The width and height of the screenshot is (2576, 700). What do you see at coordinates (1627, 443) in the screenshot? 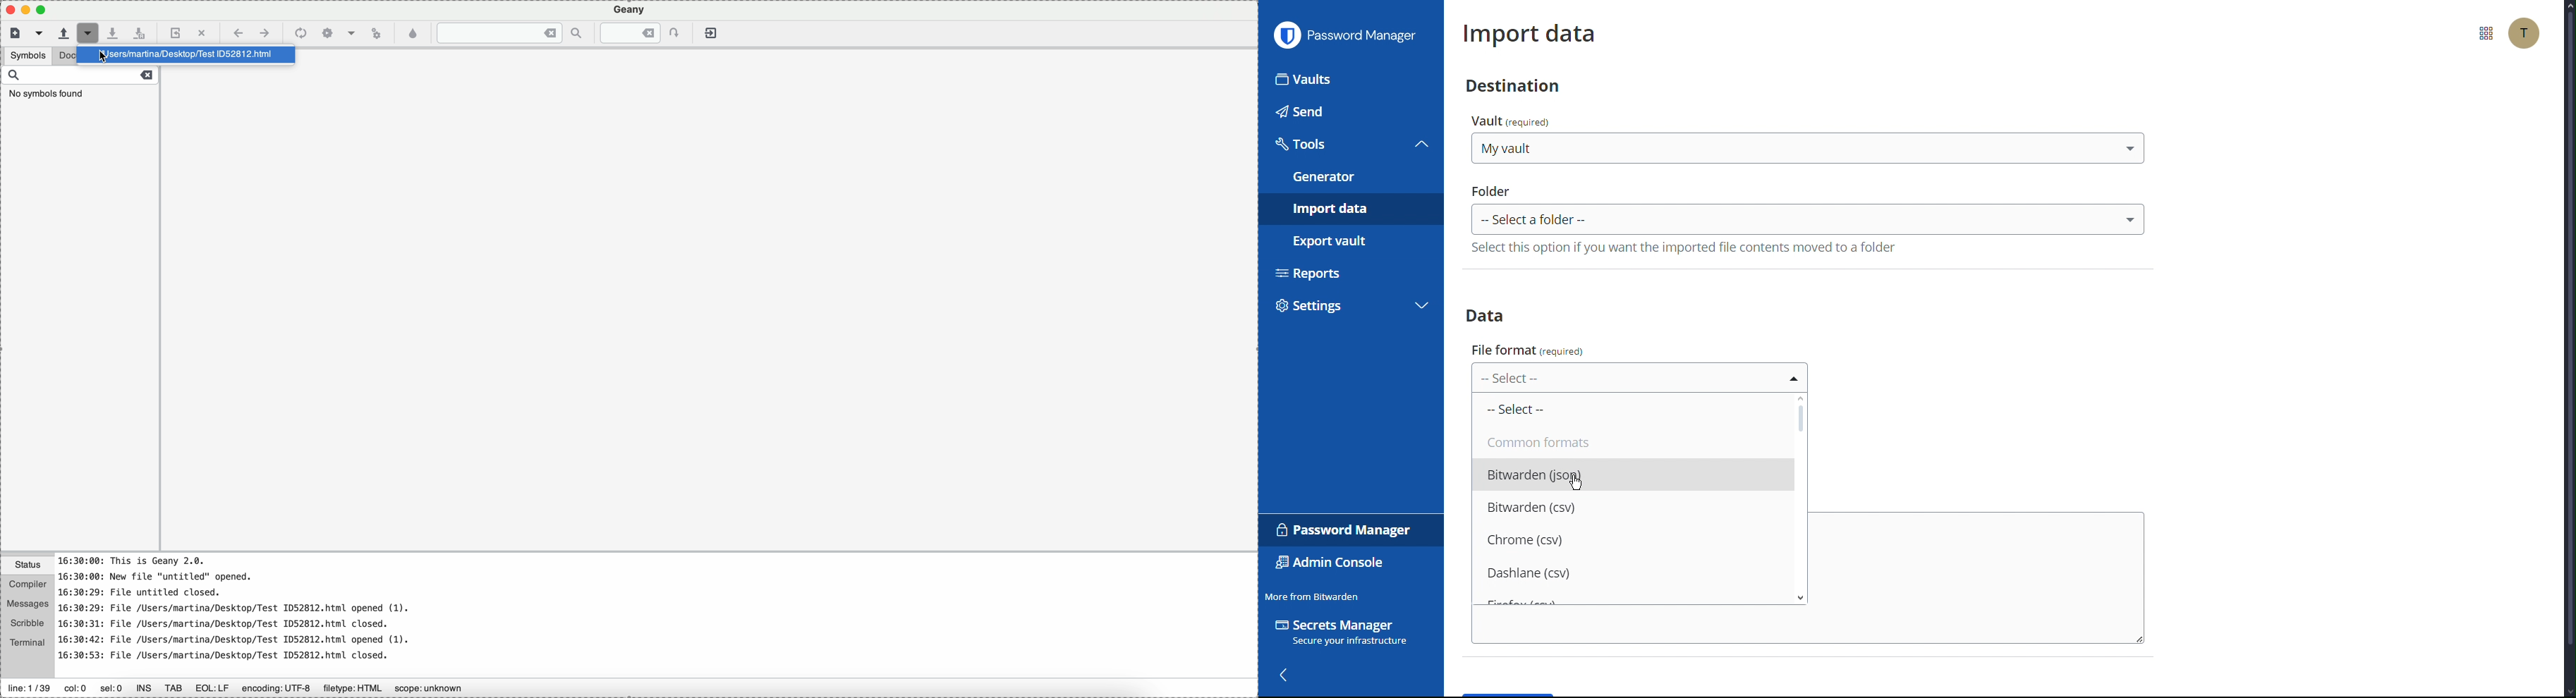
I see `Common formats` at bounding box center [1627, 443].